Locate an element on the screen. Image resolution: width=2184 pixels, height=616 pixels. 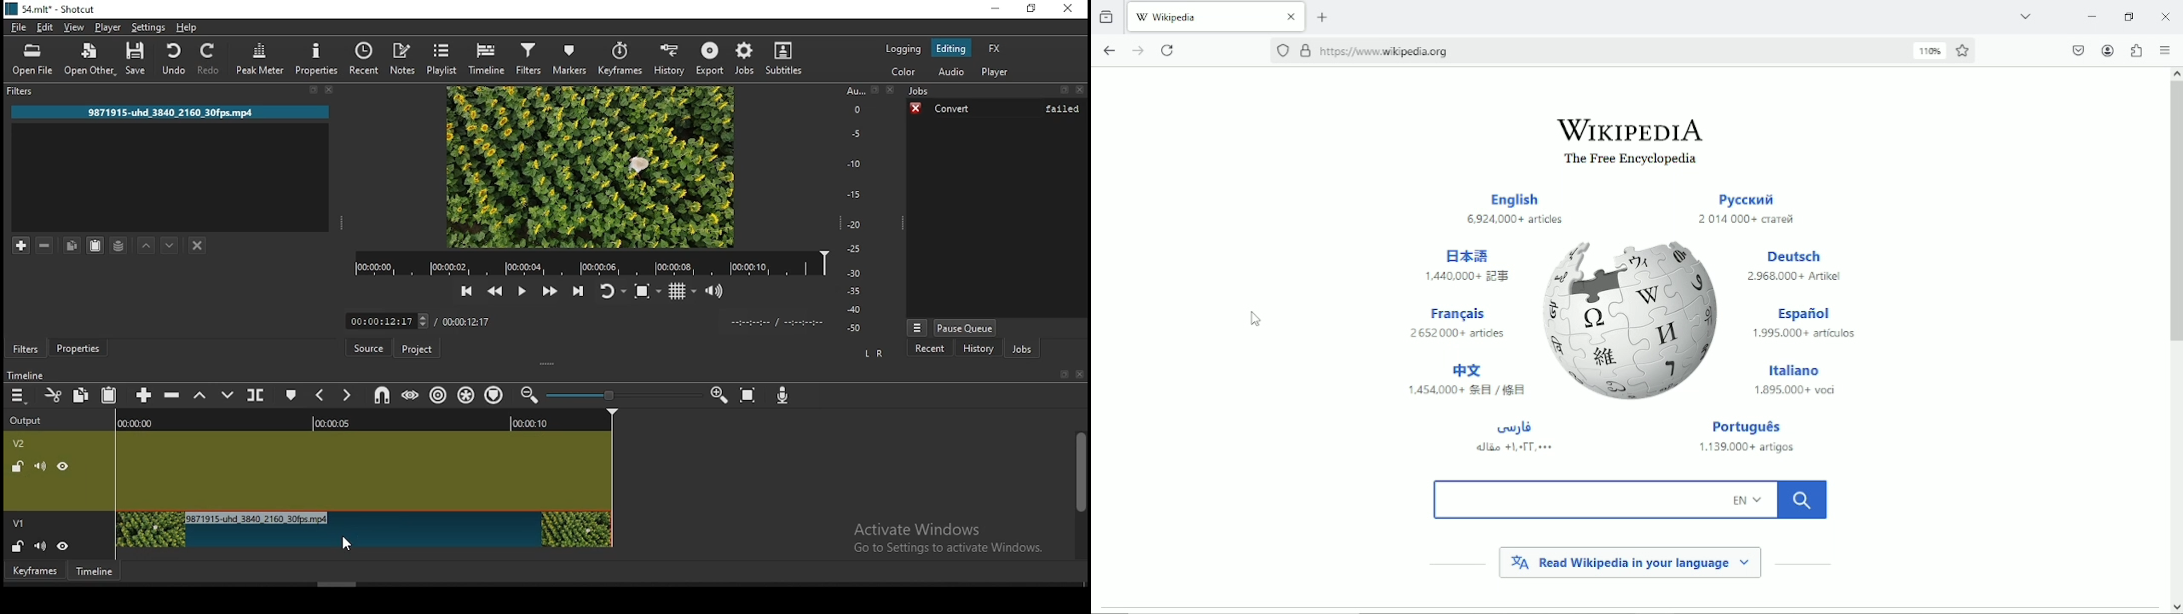
open other is located at coordinates (90, 58).